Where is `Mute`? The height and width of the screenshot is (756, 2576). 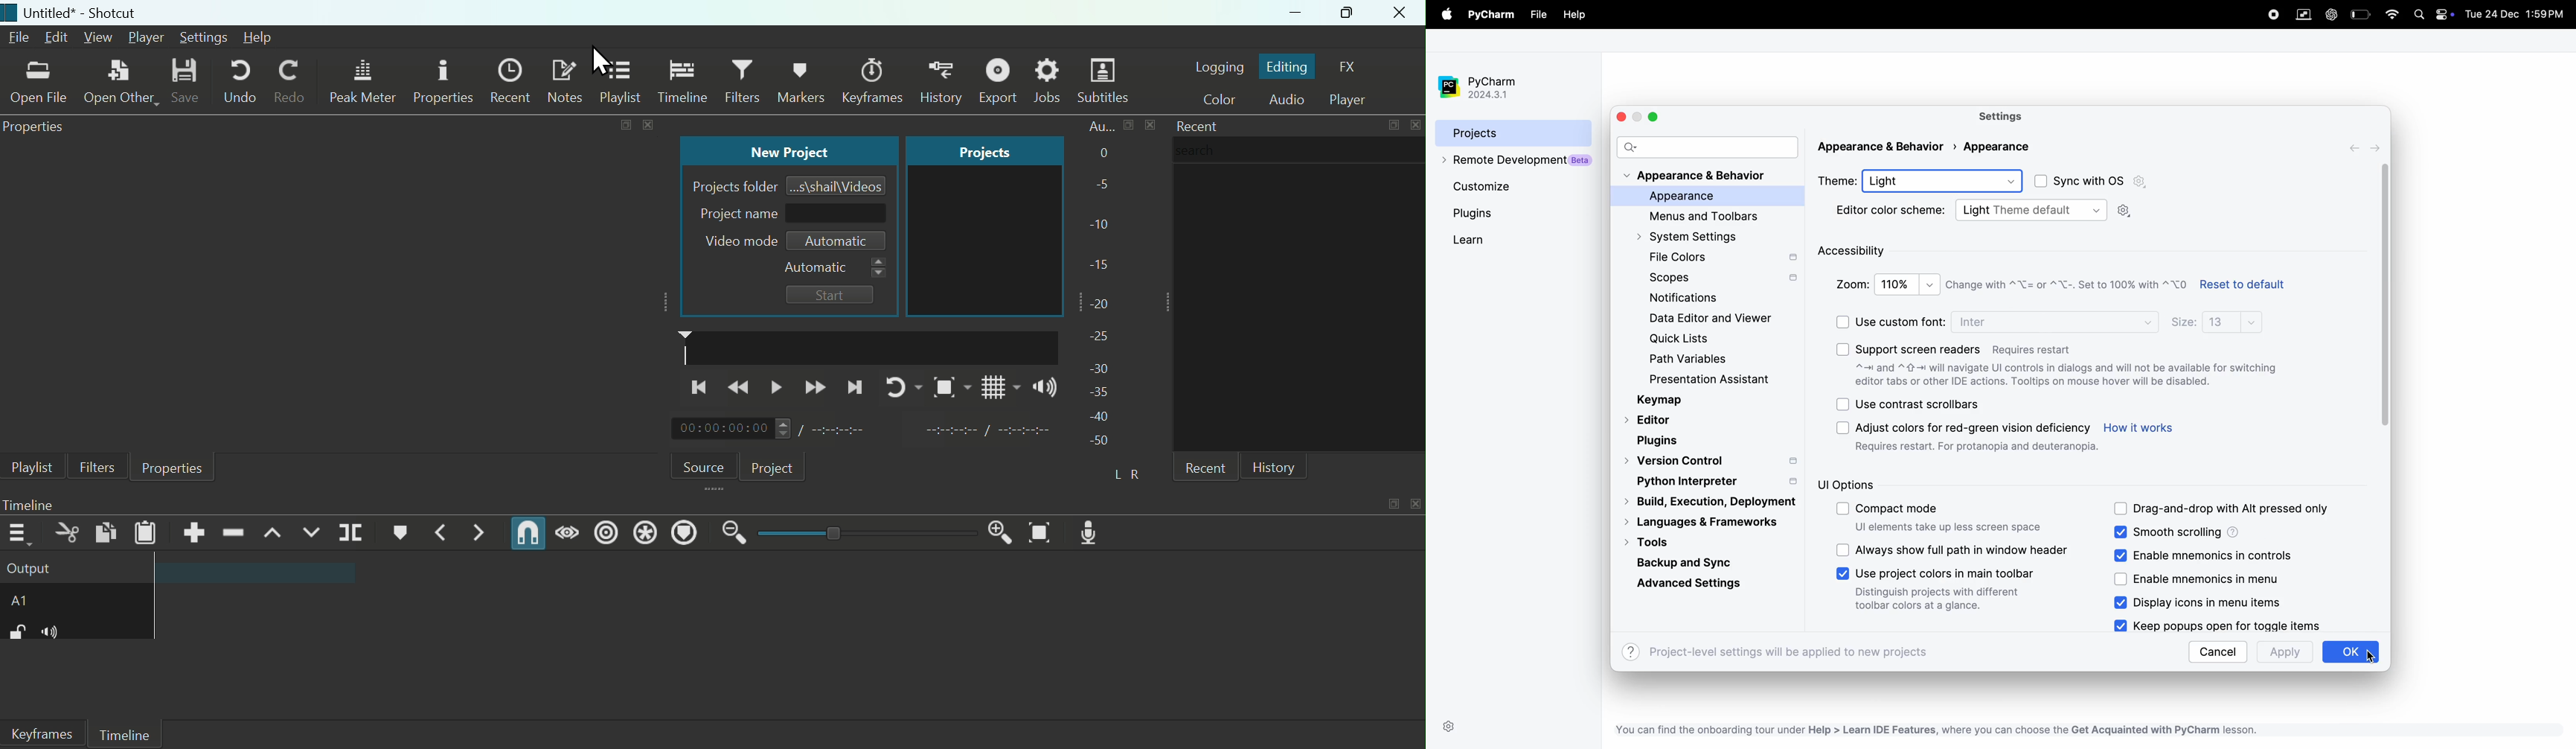 Mute is located at coordinates (57, 633).